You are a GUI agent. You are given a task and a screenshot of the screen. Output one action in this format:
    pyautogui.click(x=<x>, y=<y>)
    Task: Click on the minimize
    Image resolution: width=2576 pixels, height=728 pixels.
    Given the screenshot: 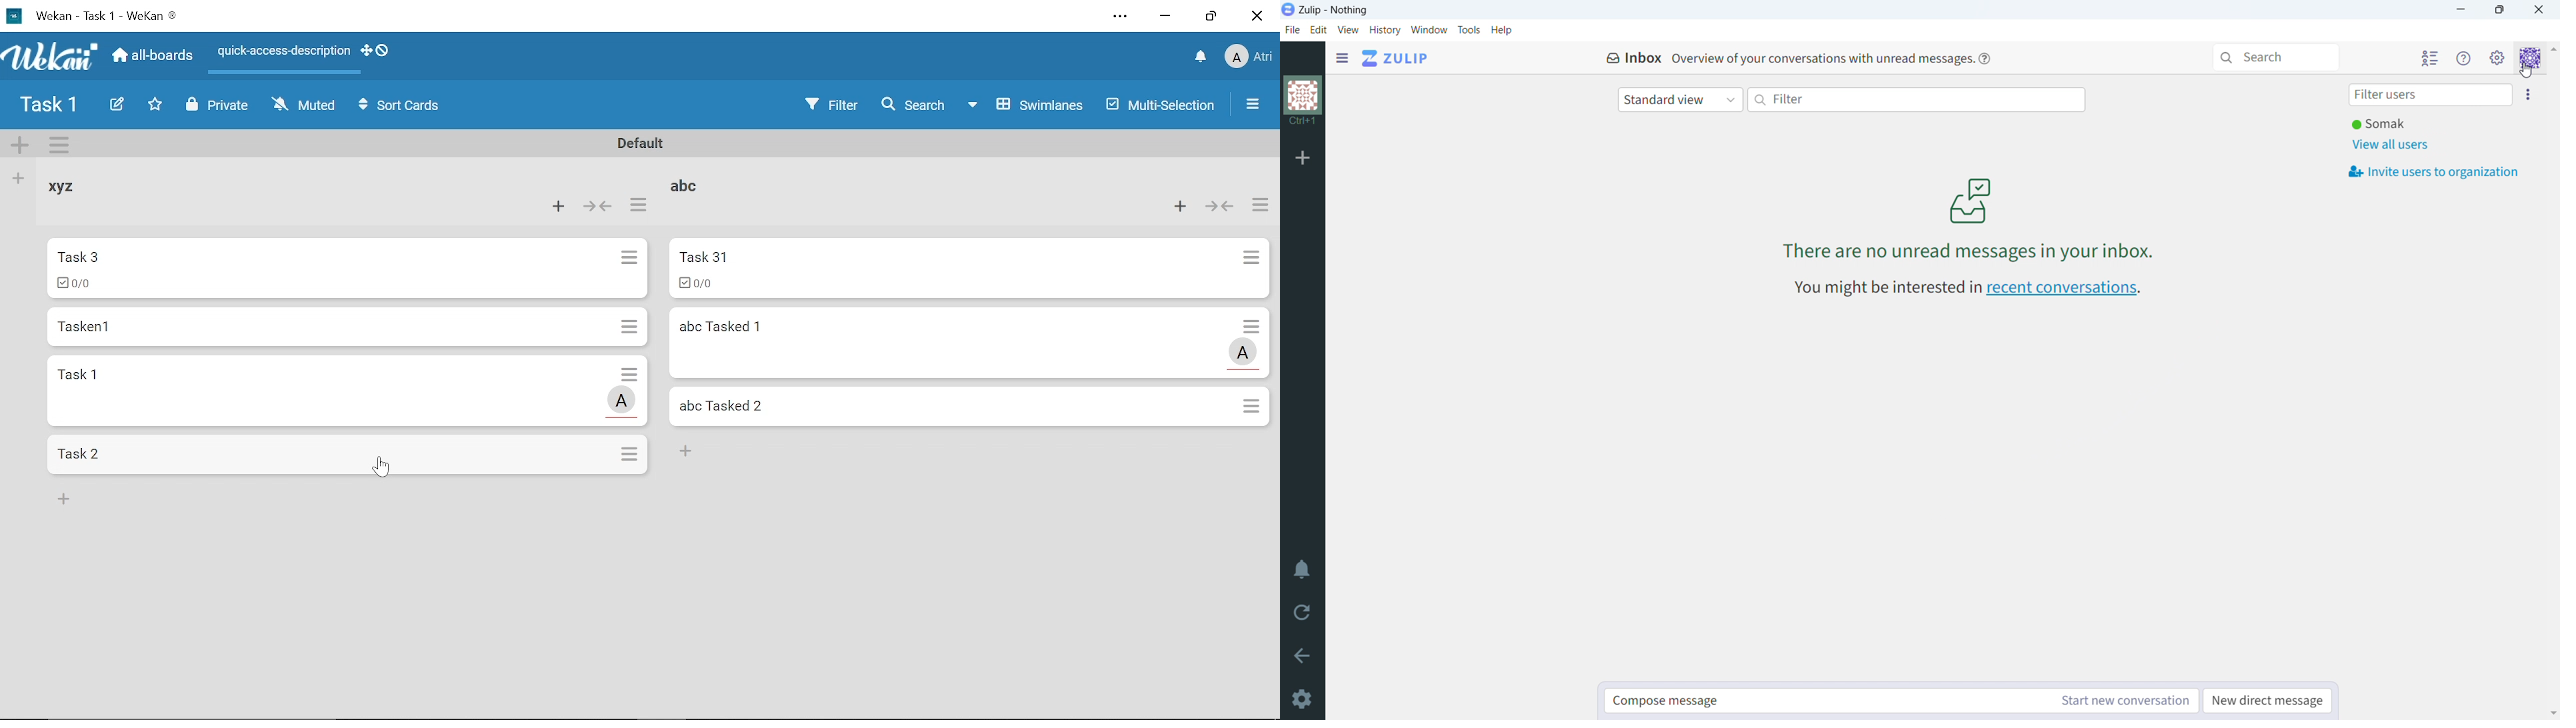 What is the action you would take?
    pyautogui.click(x=2462, y=10)
    